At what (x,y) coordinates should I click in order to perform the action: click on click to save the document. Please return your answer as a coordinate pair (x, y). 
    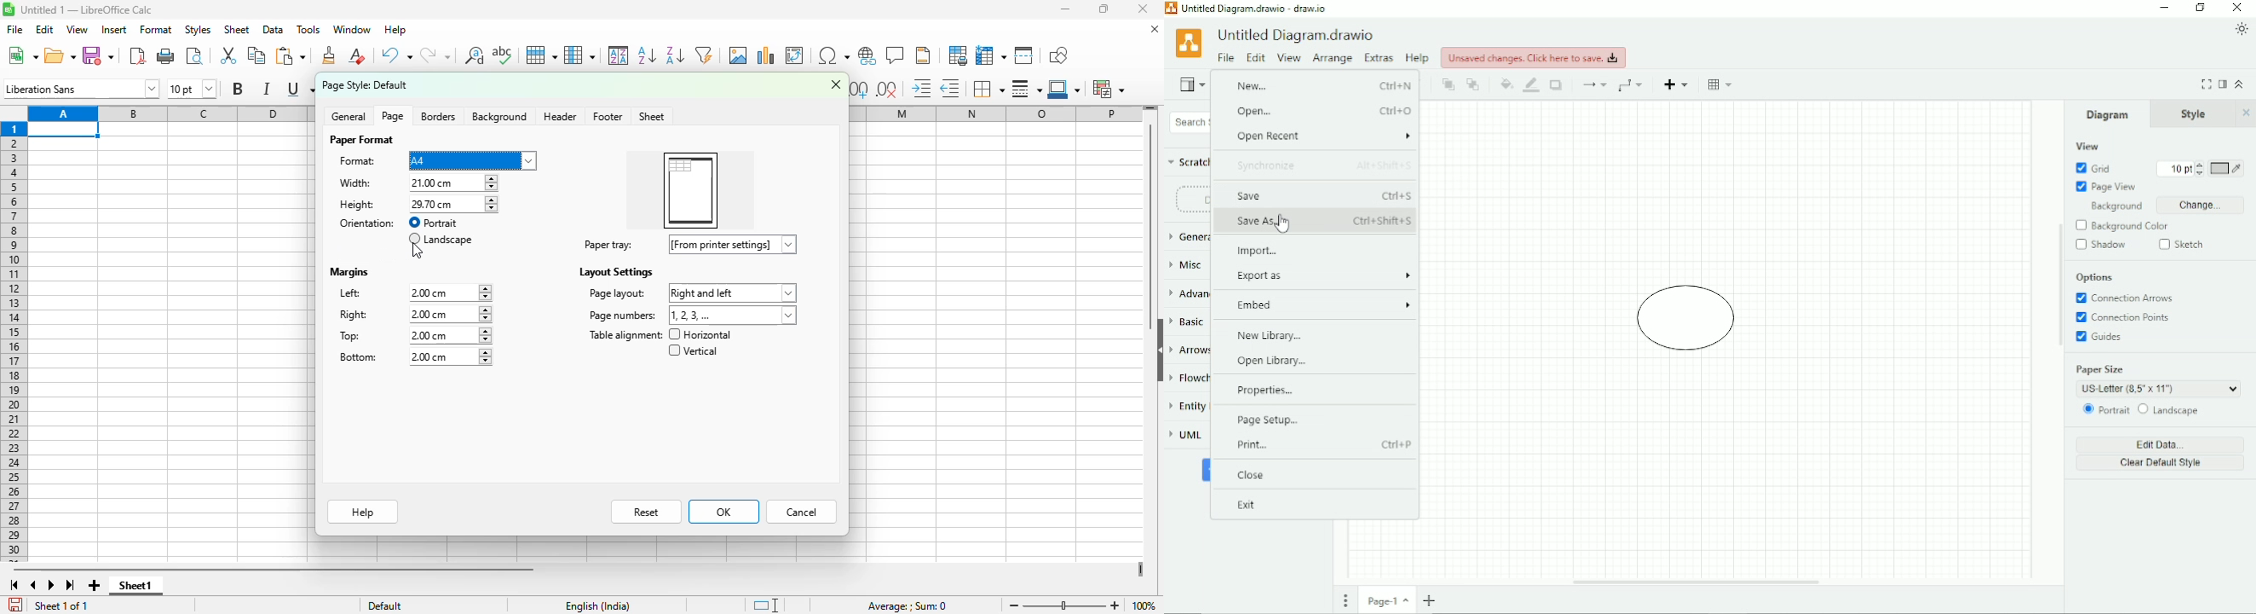
    Looking at the image, I should click on (16, 605).